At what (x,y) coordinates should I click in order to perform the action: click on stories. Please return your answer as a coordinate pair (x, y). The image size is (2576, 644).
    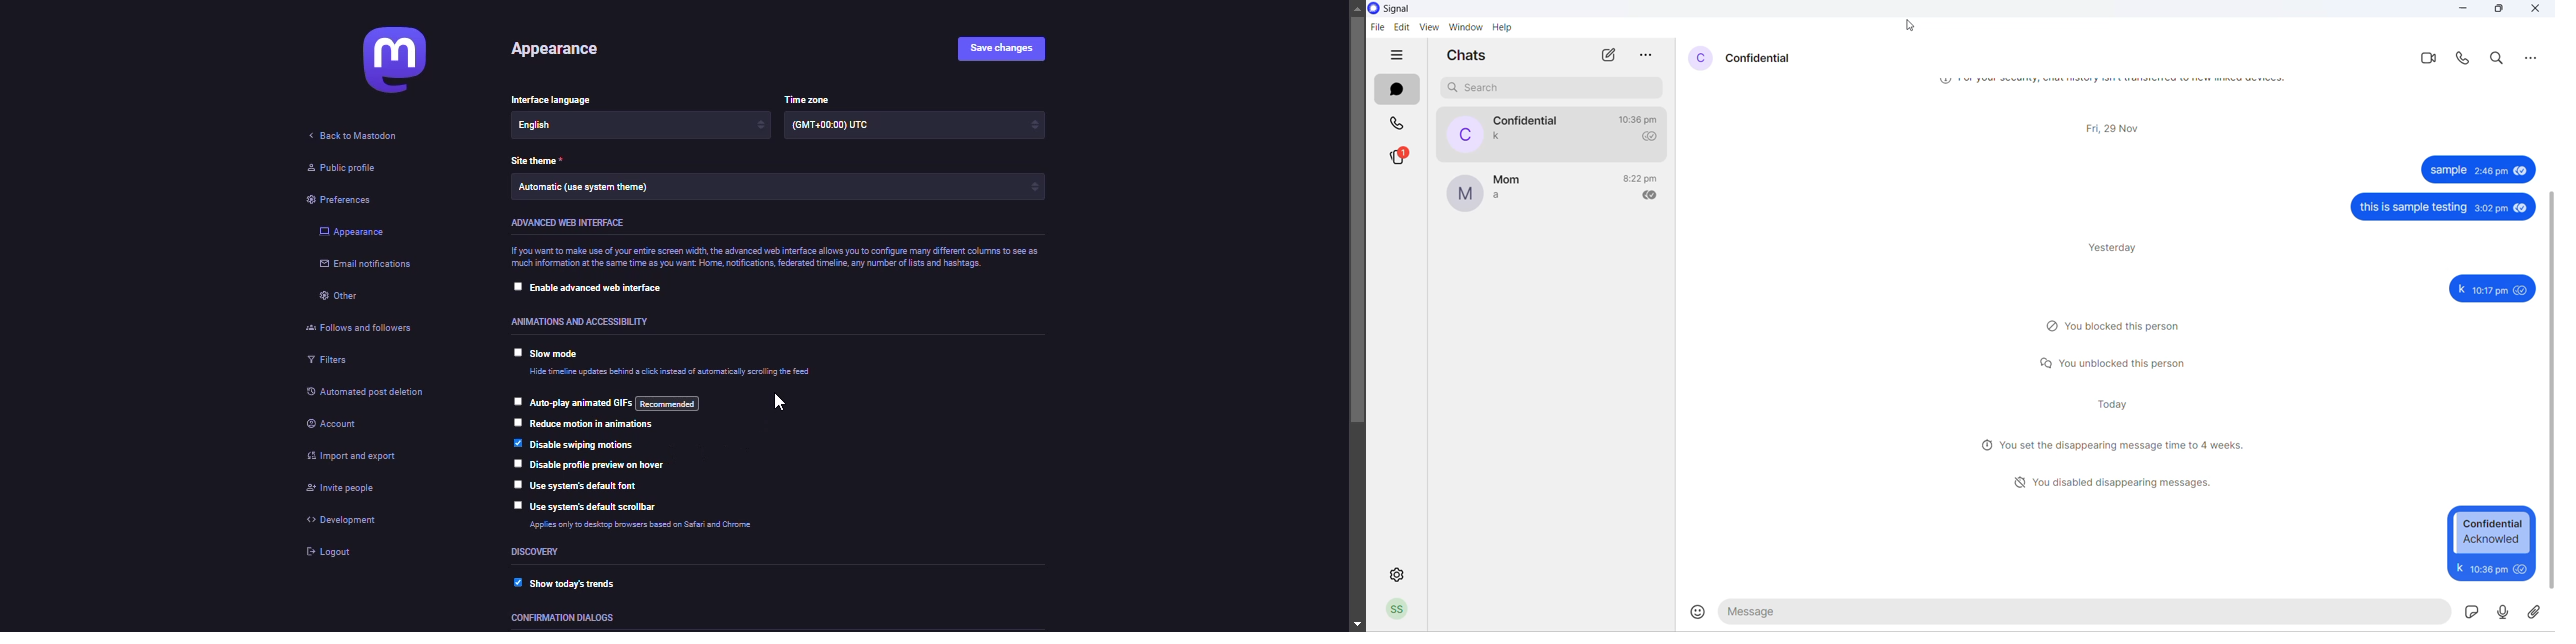
    Looking at the image, I should click on (1399, 158).